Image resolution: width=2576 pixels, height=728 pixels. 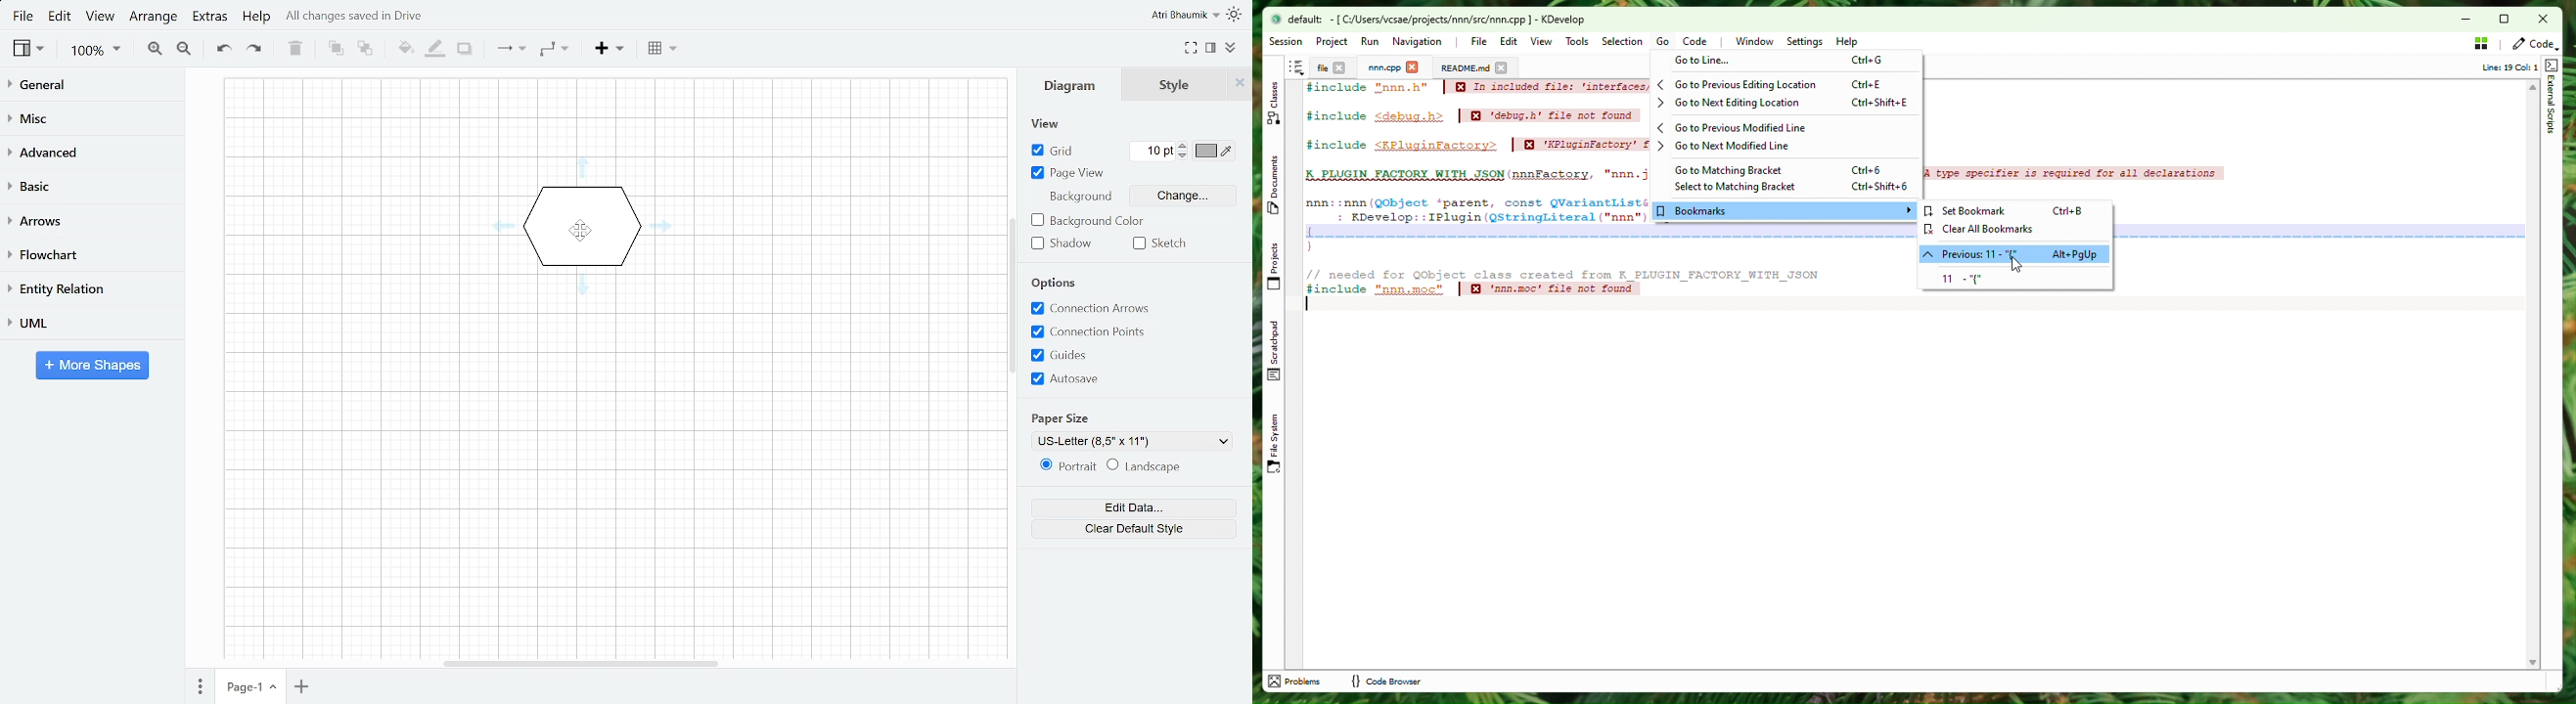 What do you see at coordinates (1060, 418) in the screenshot?
I see `Paper size` at bounding box center [1060, 418].